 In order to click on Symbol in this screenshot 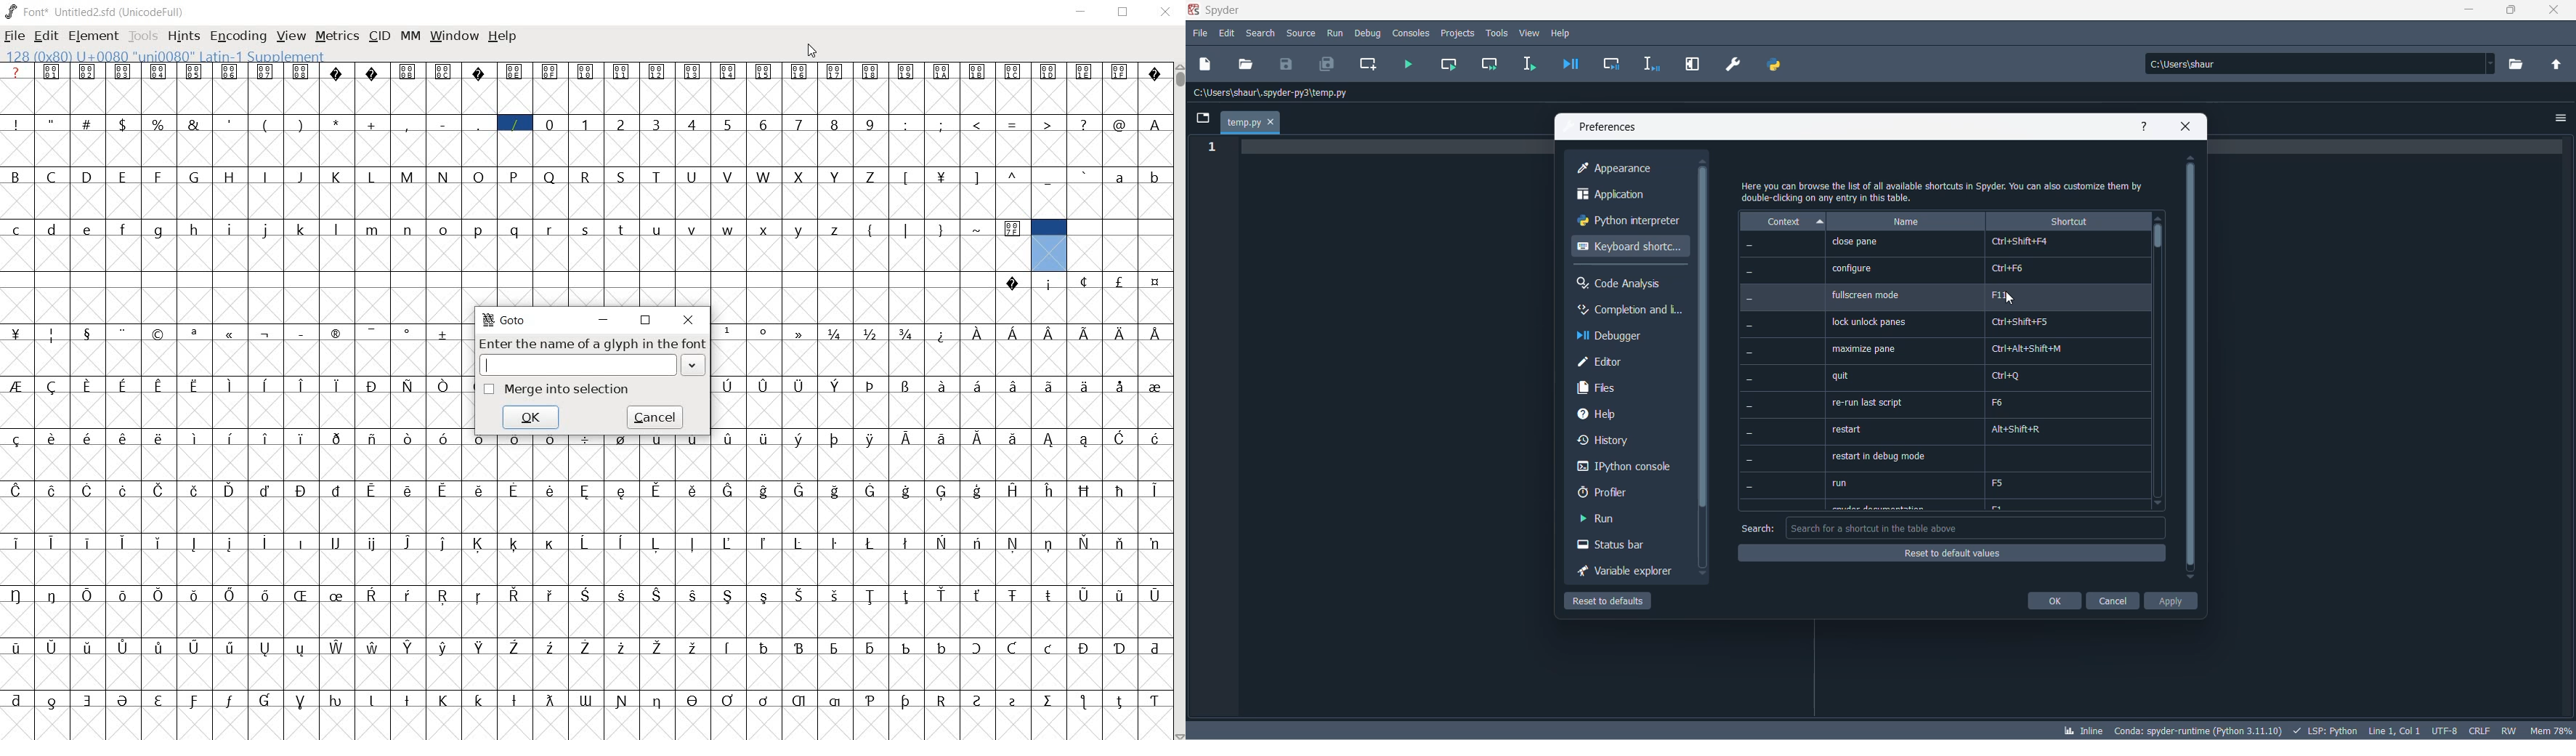, I will do `click(1014, 73)`.